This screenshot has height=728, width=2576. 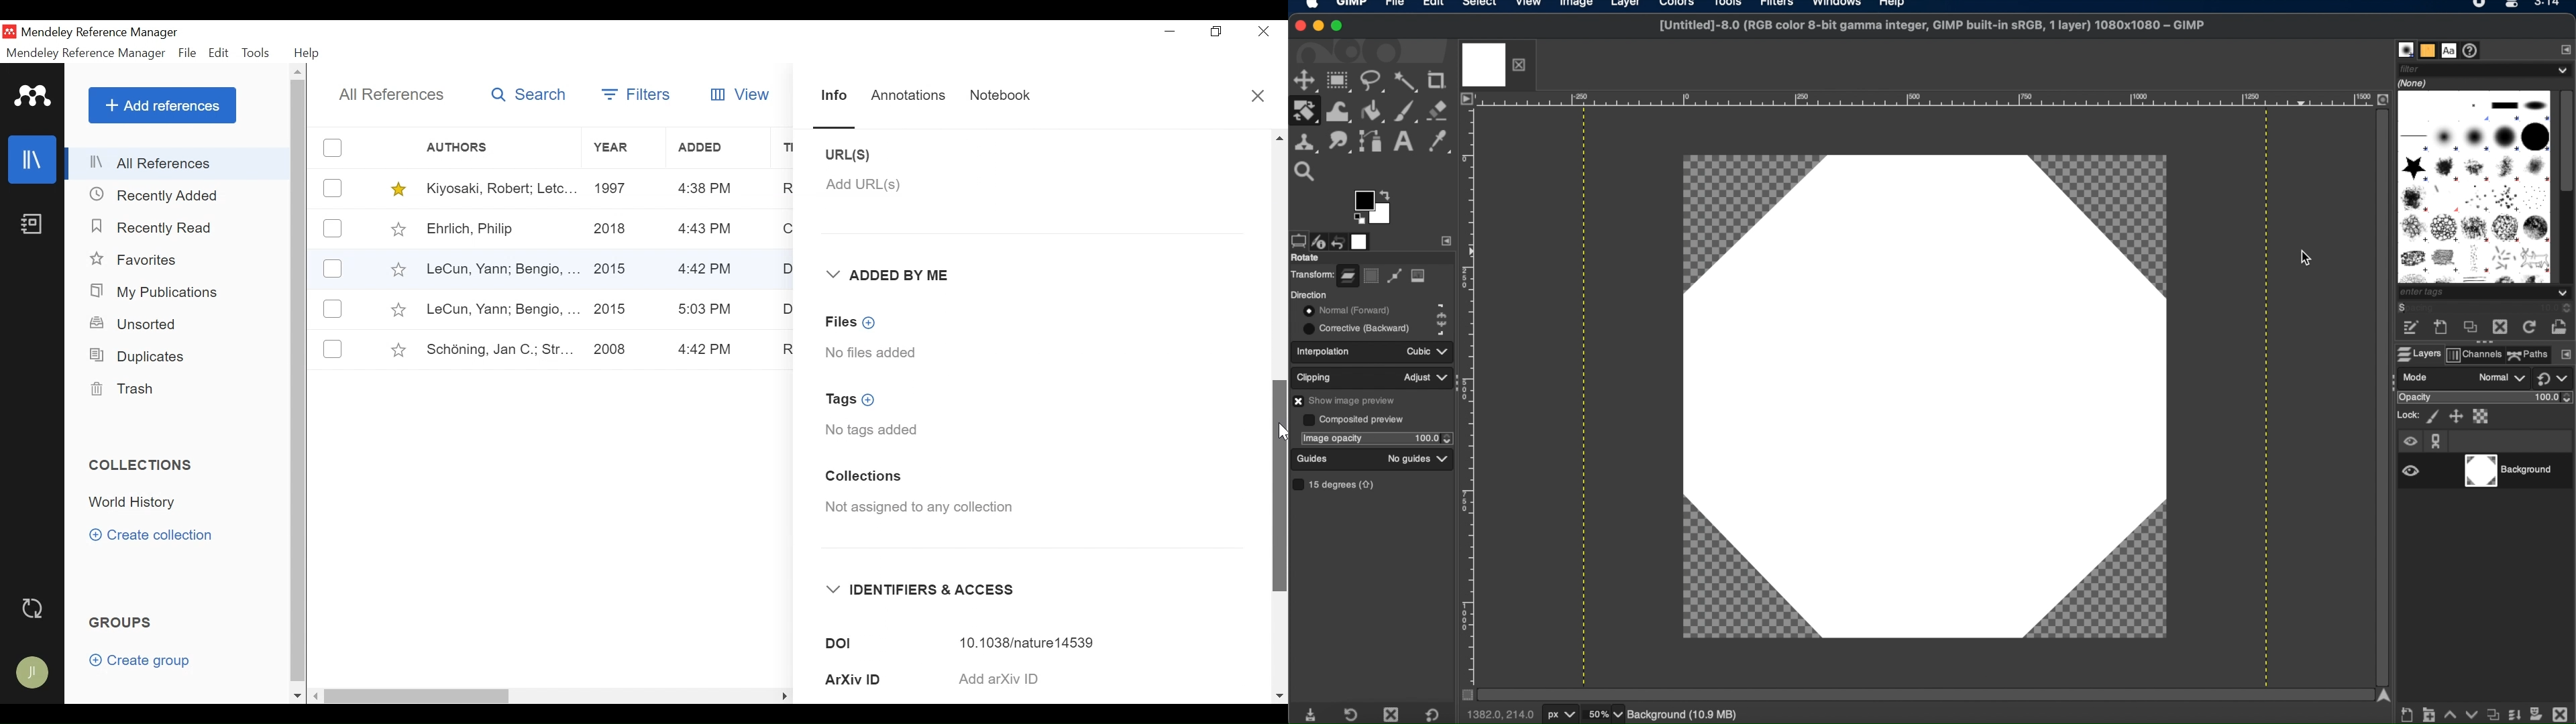 I want to click on Hide, so click(x=784, y=693).